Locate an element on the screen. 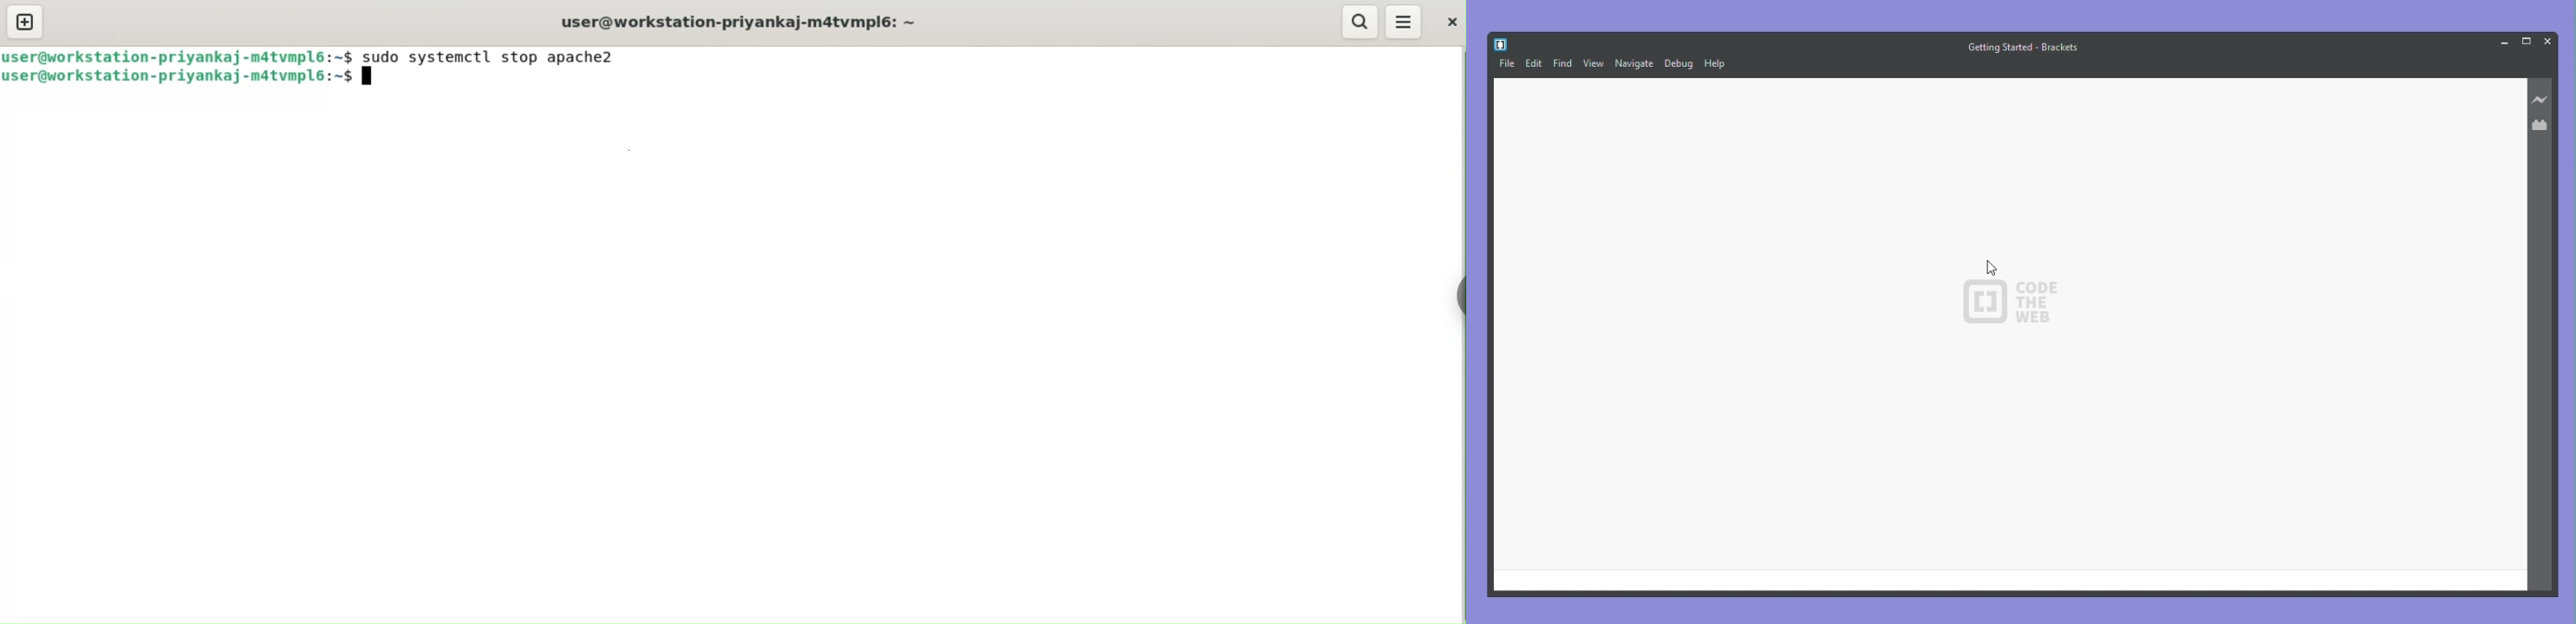 The width and height of the screenshot is (2576, 644). debug is located at coordinates (1679, 64).